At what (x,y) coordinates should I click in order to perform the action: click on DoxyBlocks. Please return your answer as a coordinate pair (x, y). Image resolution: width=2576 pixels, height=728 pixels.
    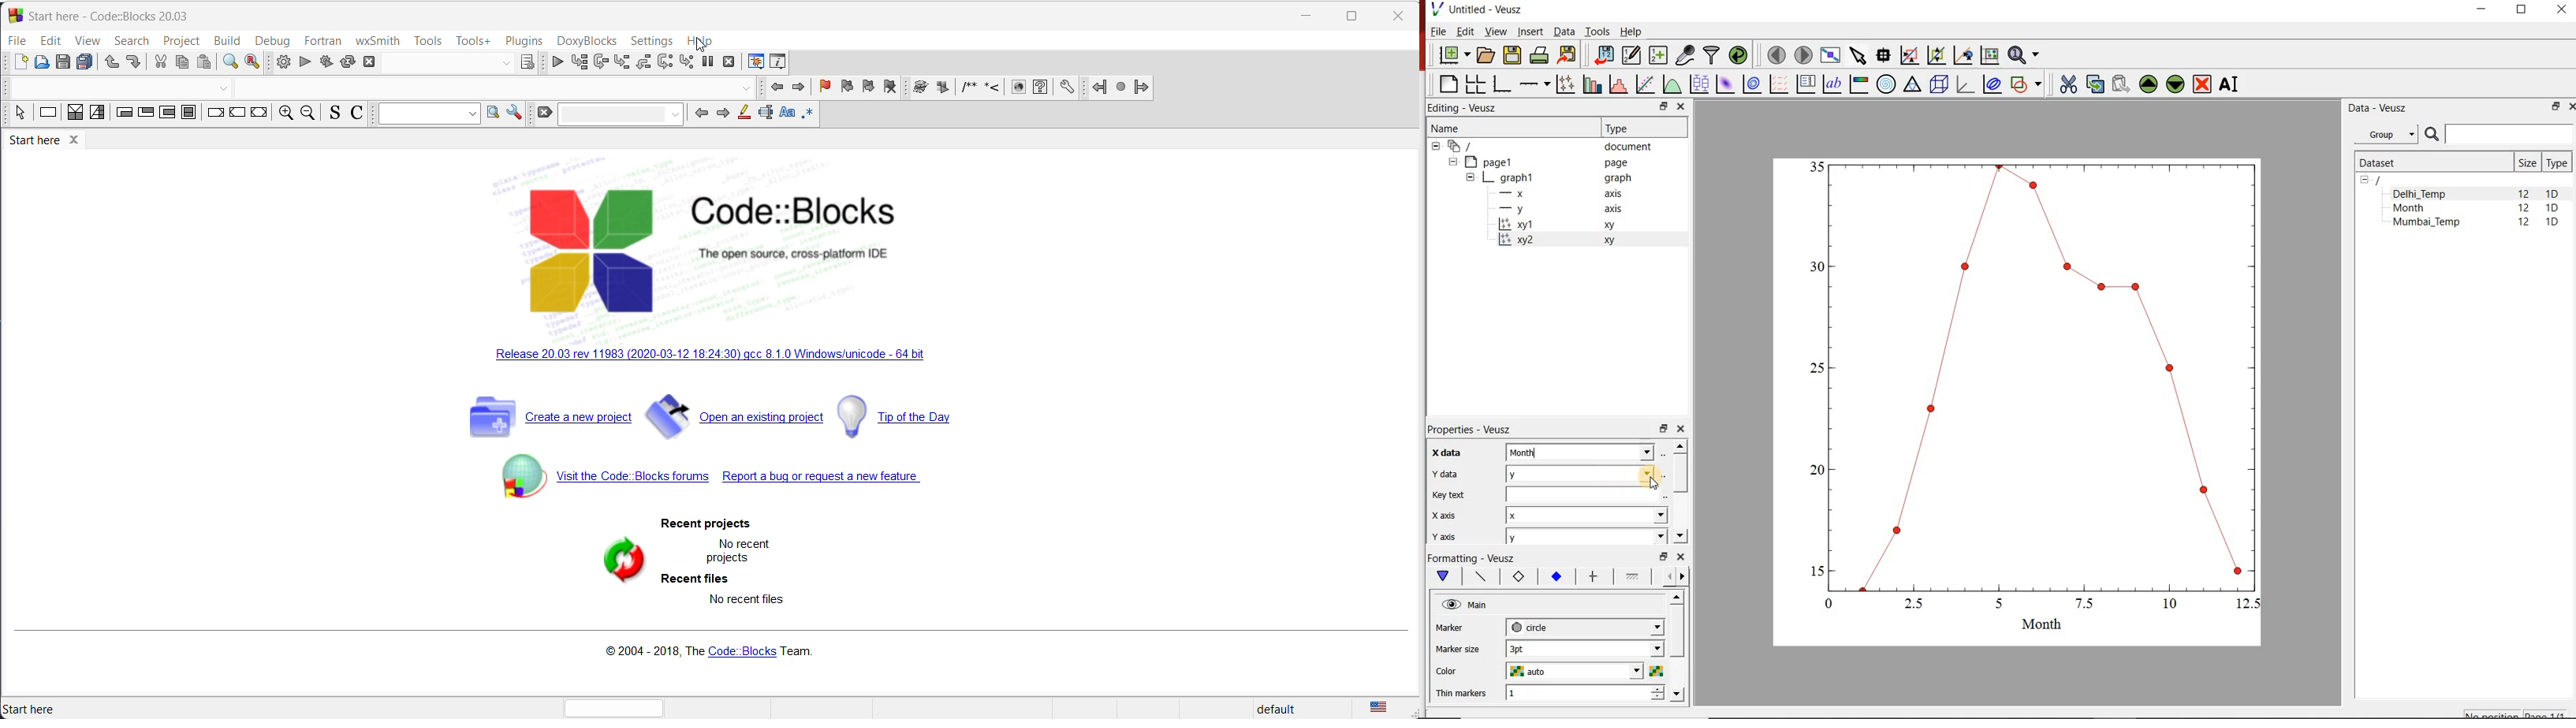
    Looking at the image, I should click on (585, 40).